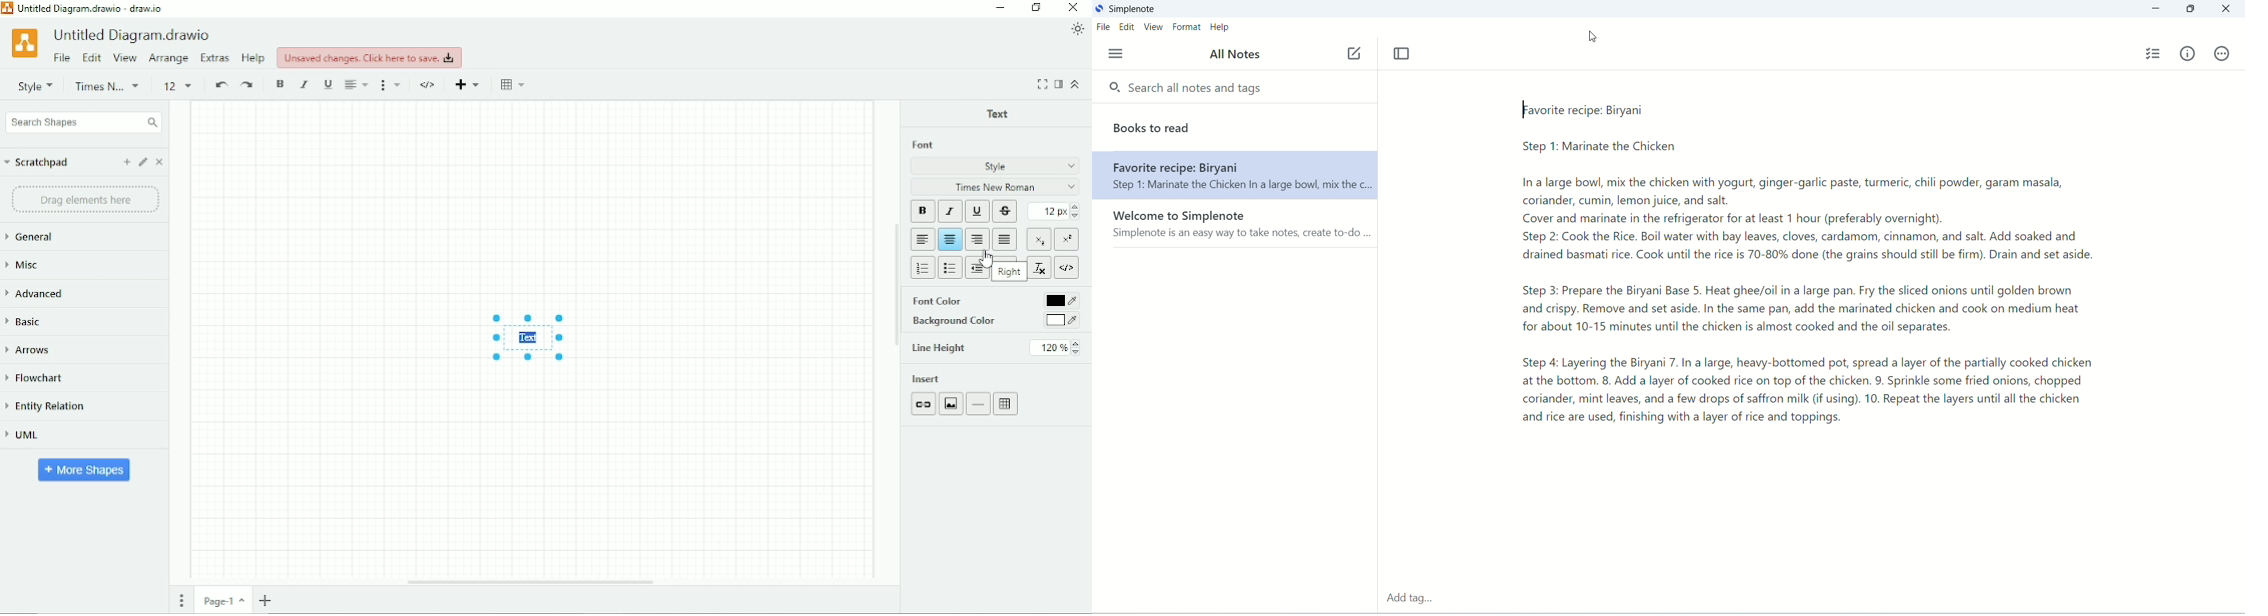  Describe the element at coordinates (995, 165) in the screenshot. I see `Style` at that location.